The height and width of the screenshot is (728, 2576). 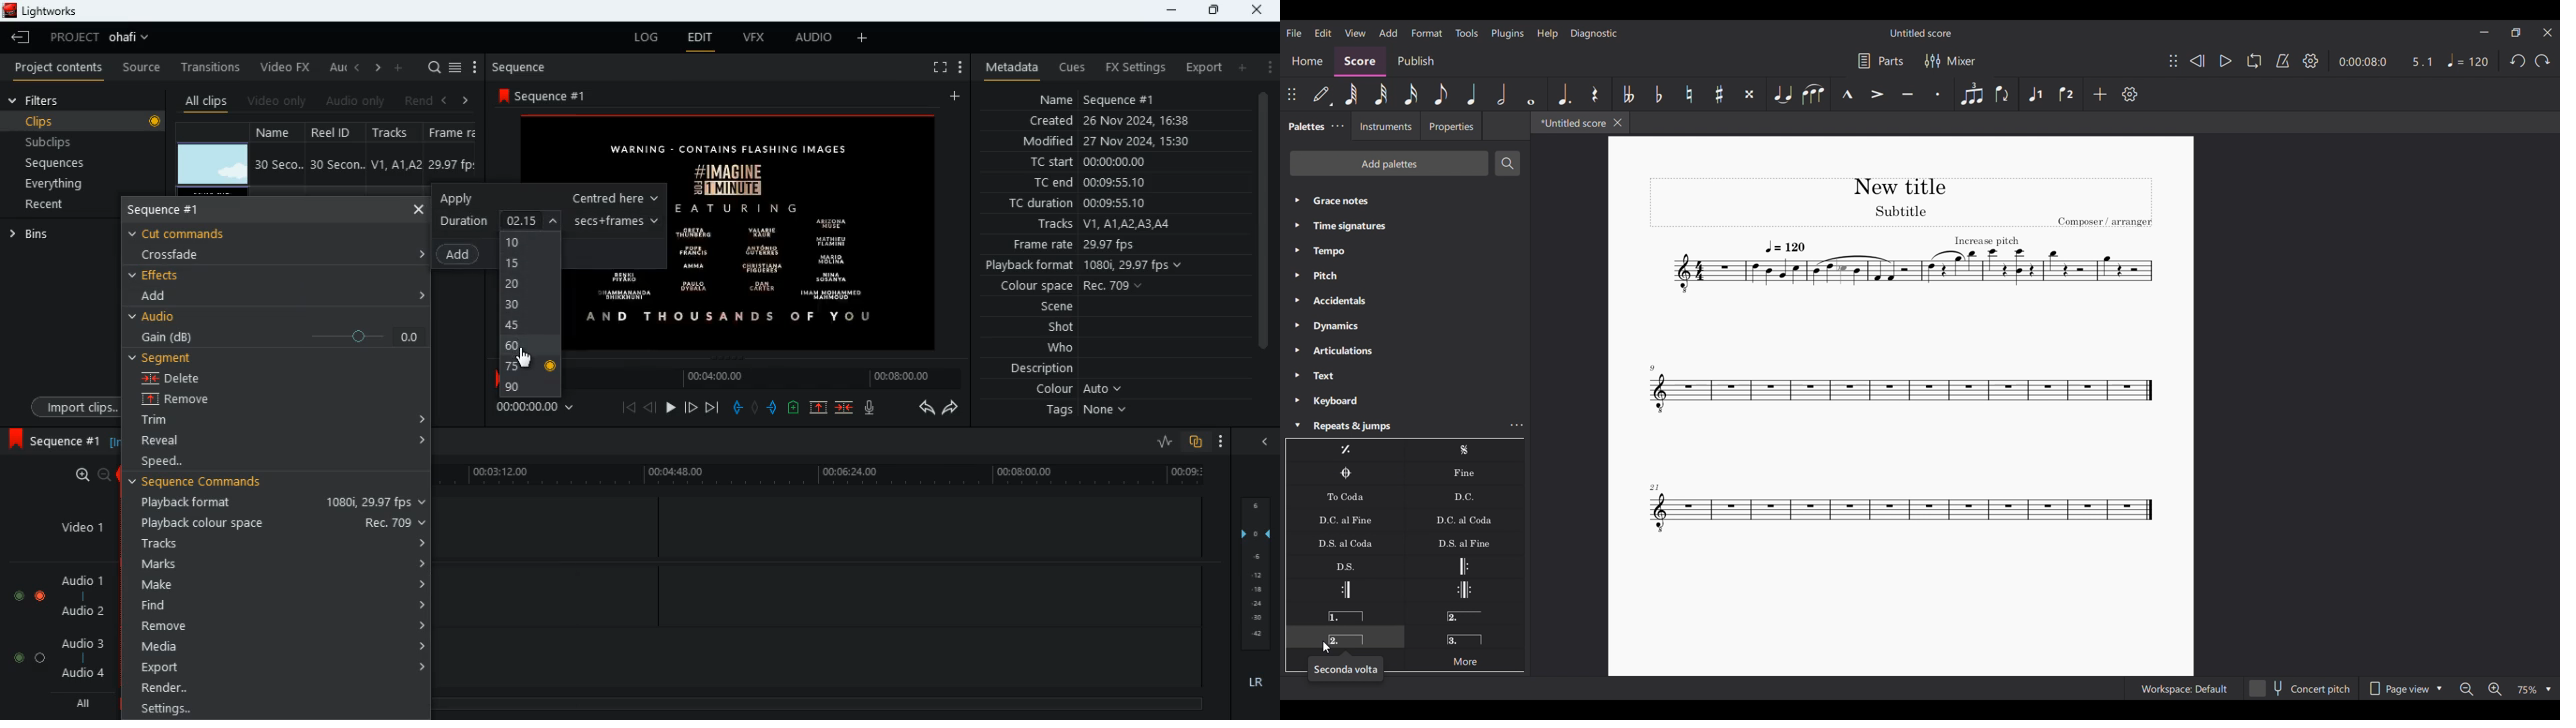 I want to click on cursor, so click(x=526, y=360).